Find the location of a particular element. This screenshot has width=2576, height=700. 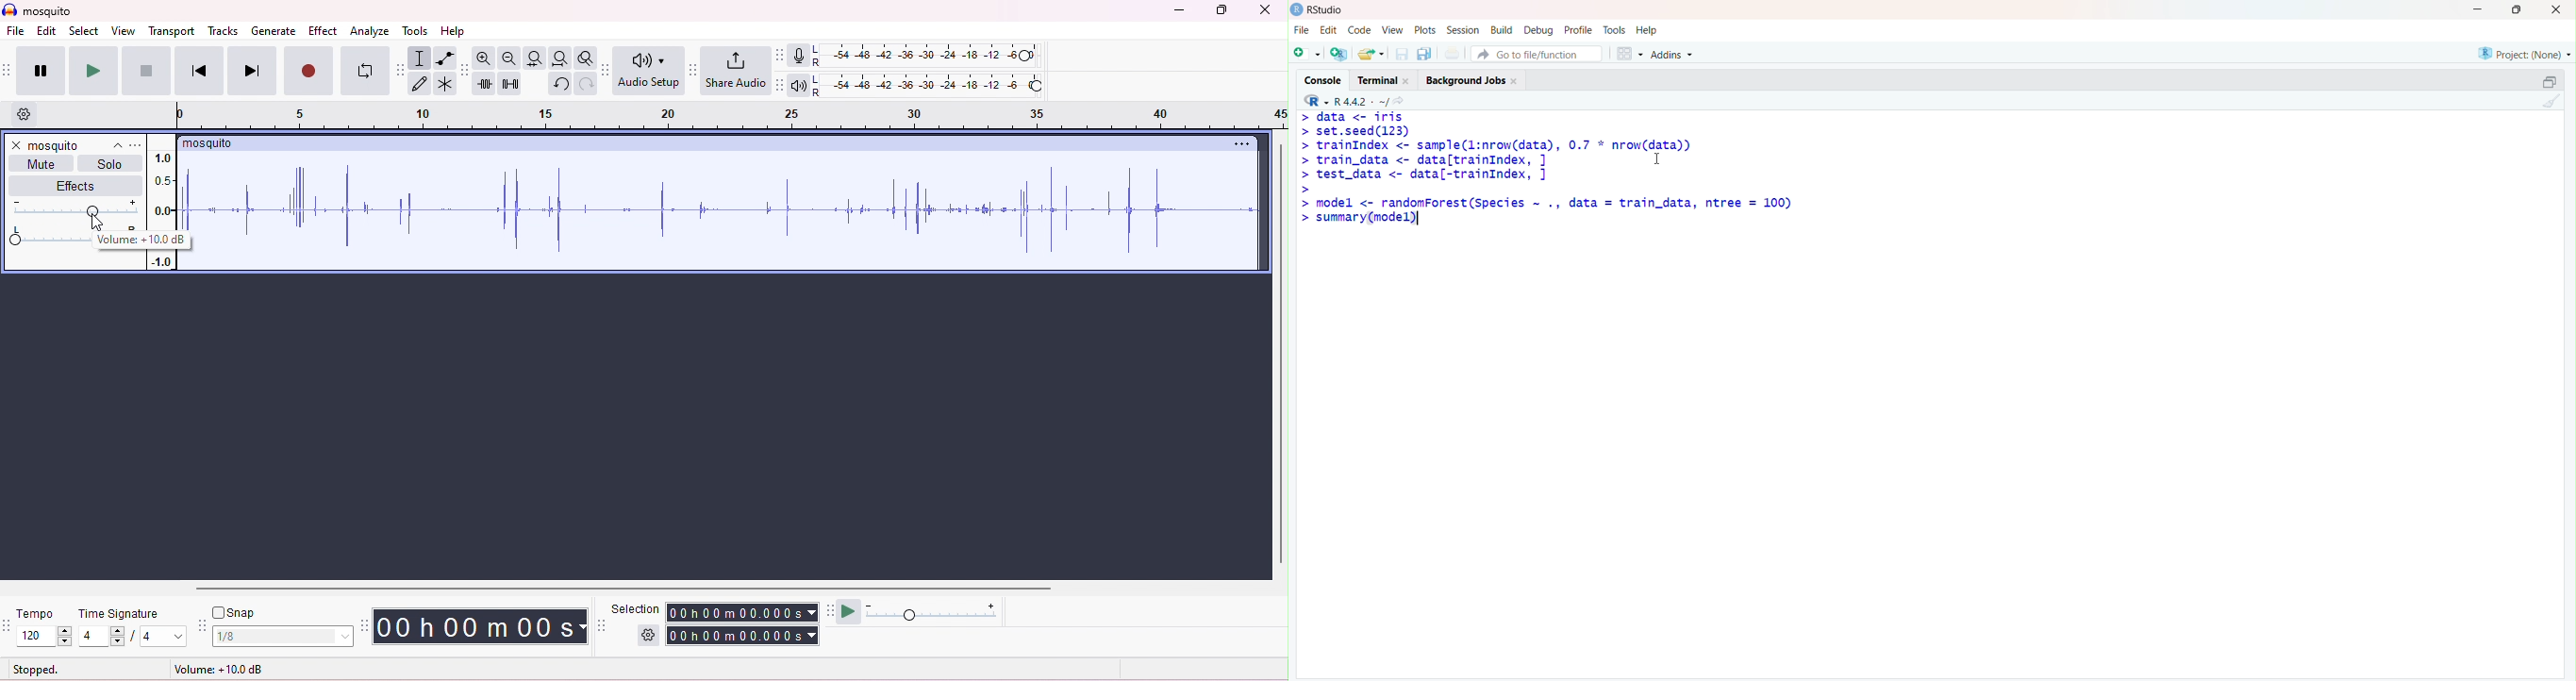

Edit is located at coordinates (1329, 28).